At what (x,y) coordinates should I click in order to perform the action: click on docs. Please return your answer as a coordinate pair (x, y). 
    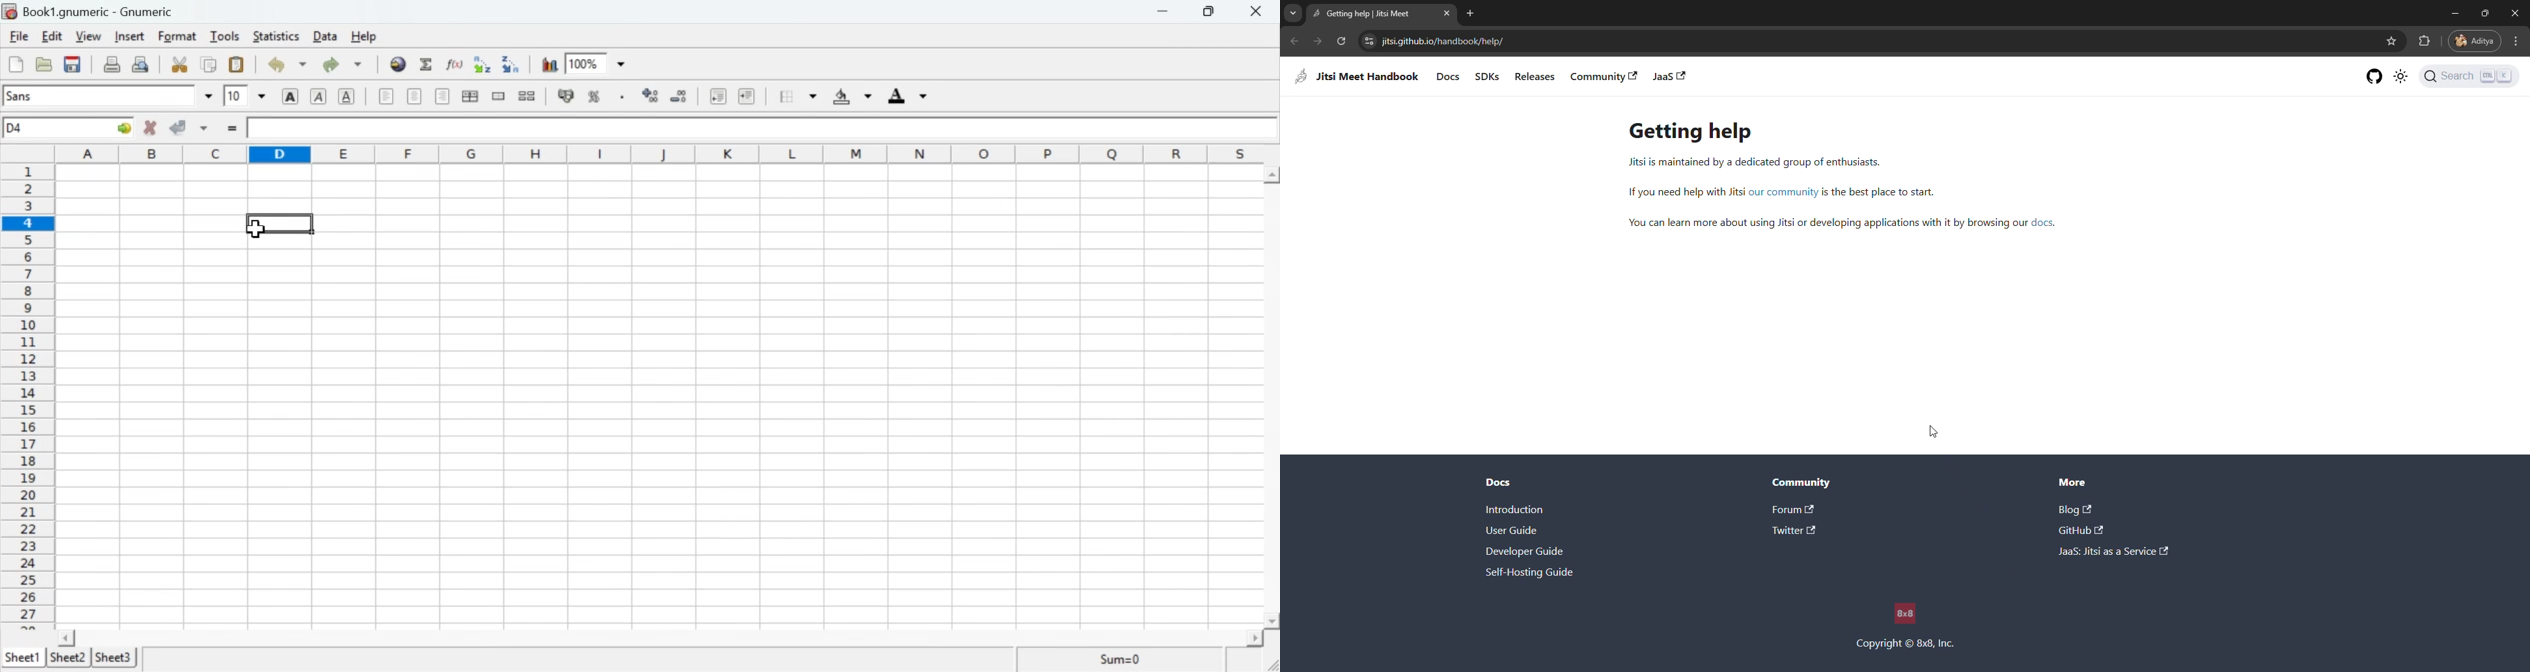
    Looking at the image, I should click on (1449, 76).